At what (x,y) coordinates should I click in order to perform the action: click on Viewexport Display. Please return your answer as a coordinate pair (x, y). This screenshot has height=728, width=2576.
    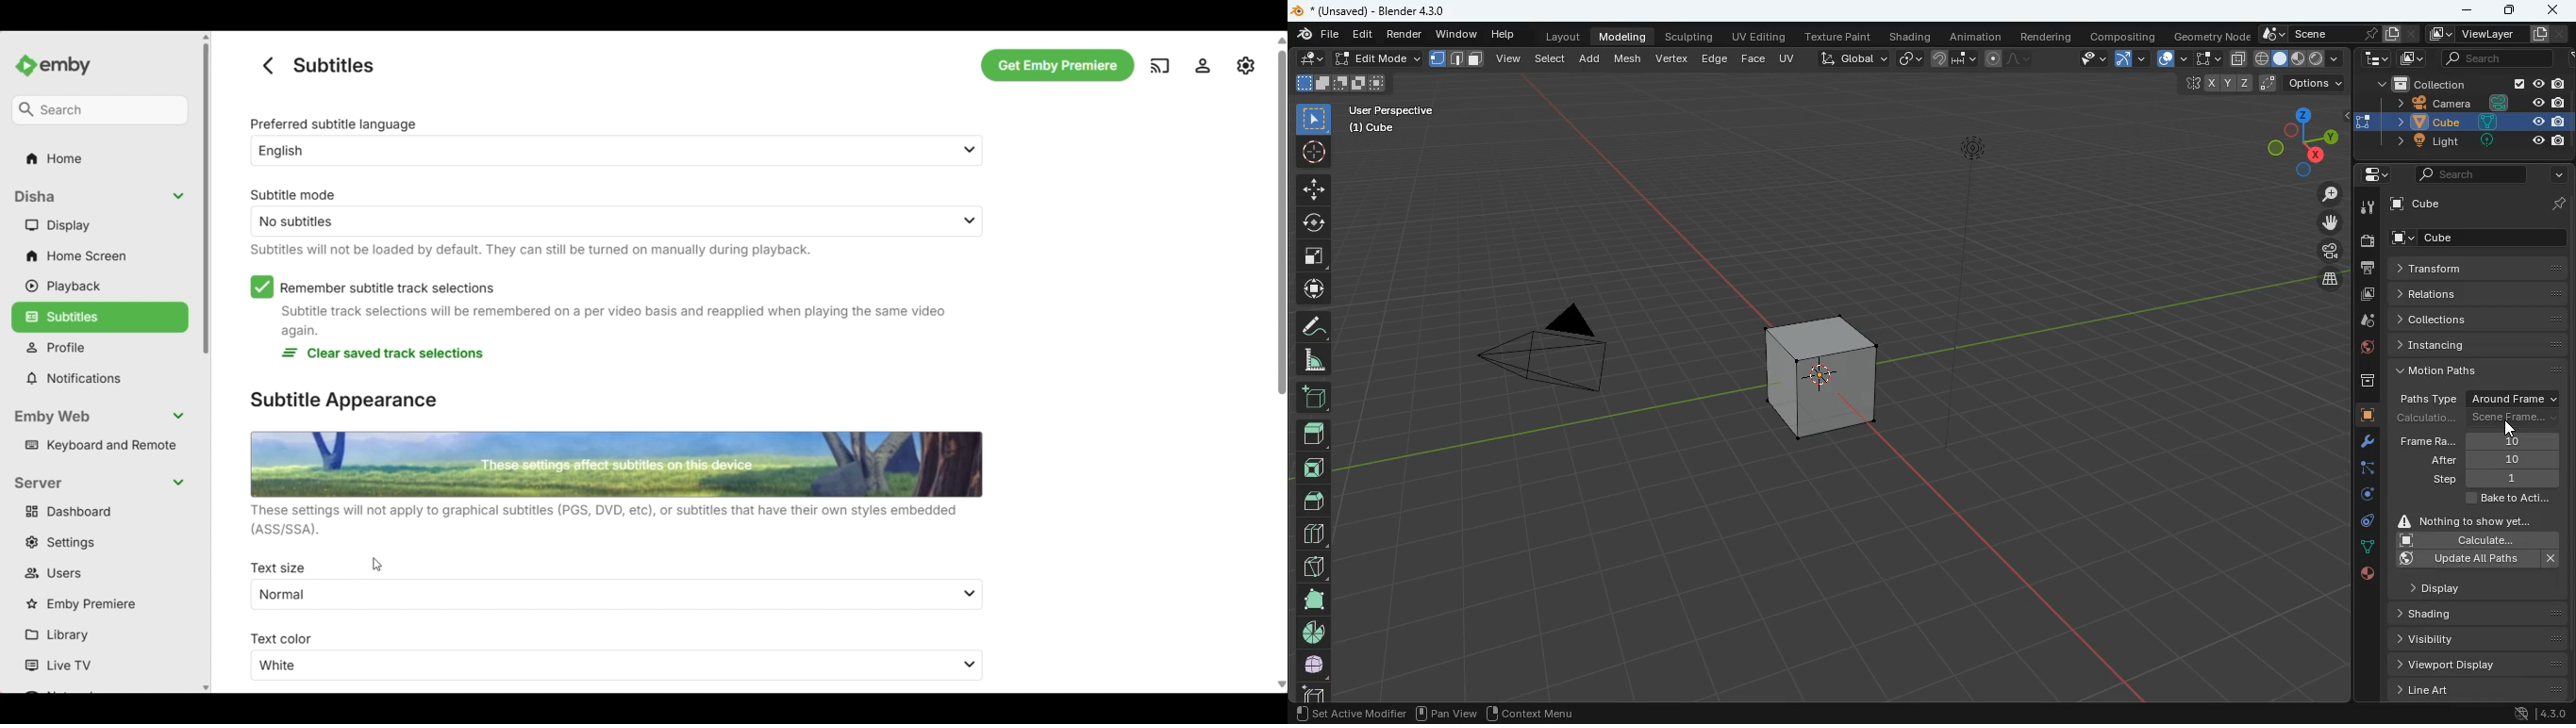
    Looking at the image, I should click on (2470, 664).